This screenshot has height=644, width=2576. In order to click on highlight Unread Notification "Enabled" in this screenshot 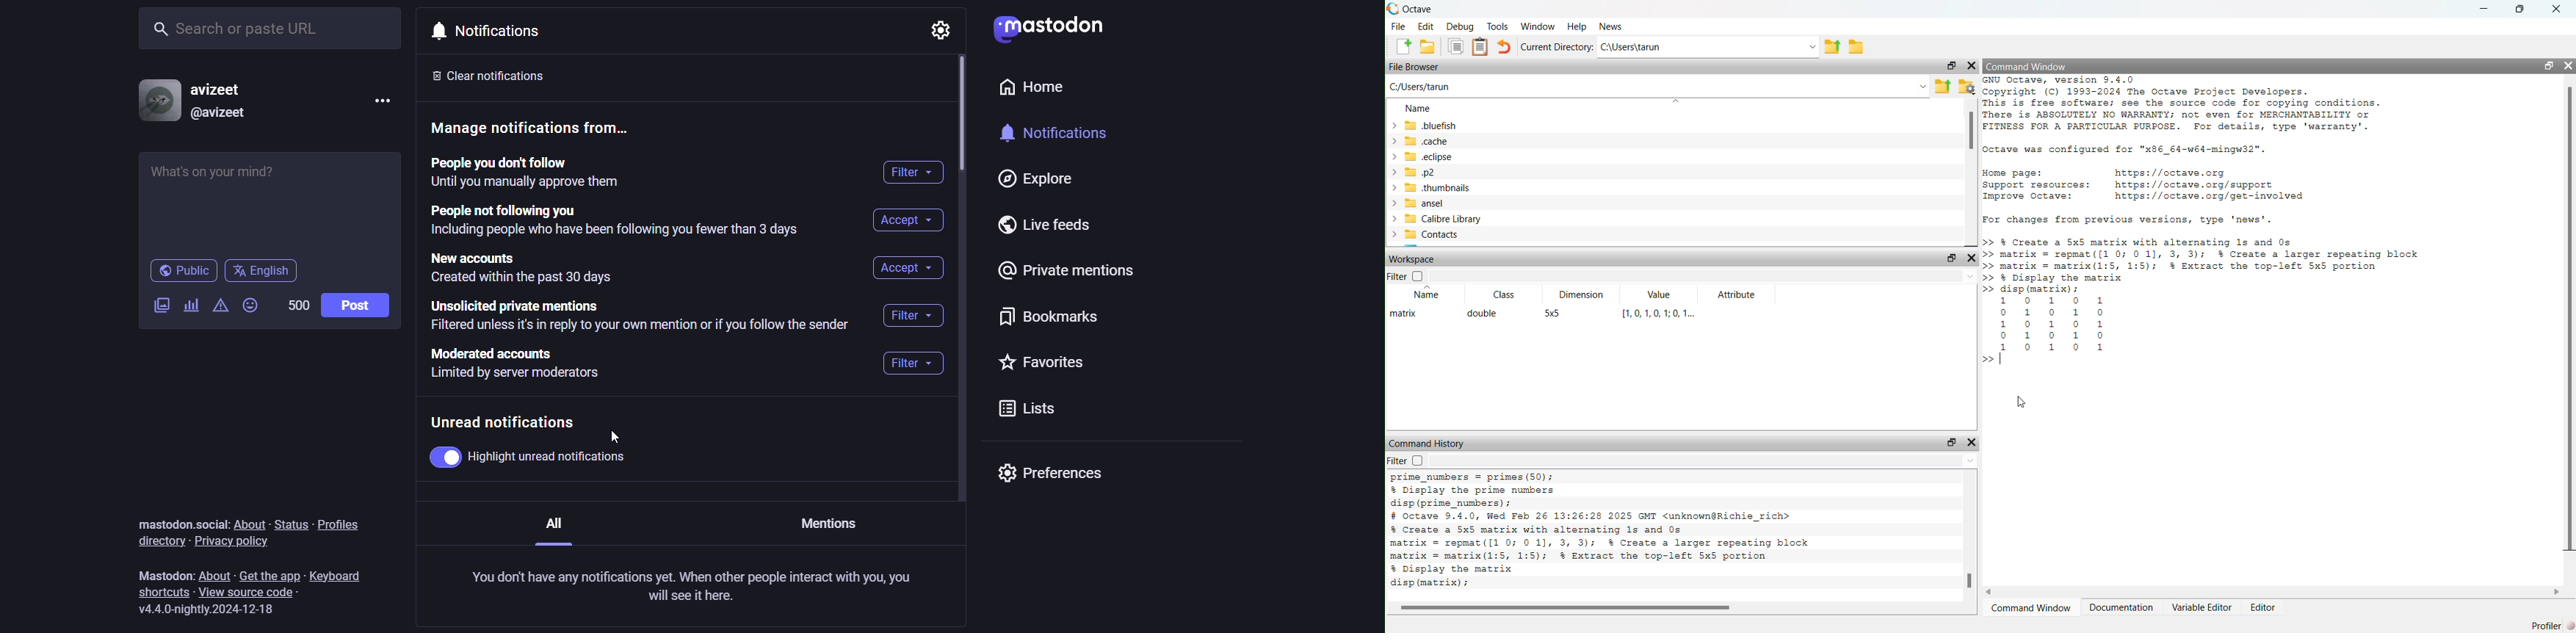, I will do `click(532, 455)`.